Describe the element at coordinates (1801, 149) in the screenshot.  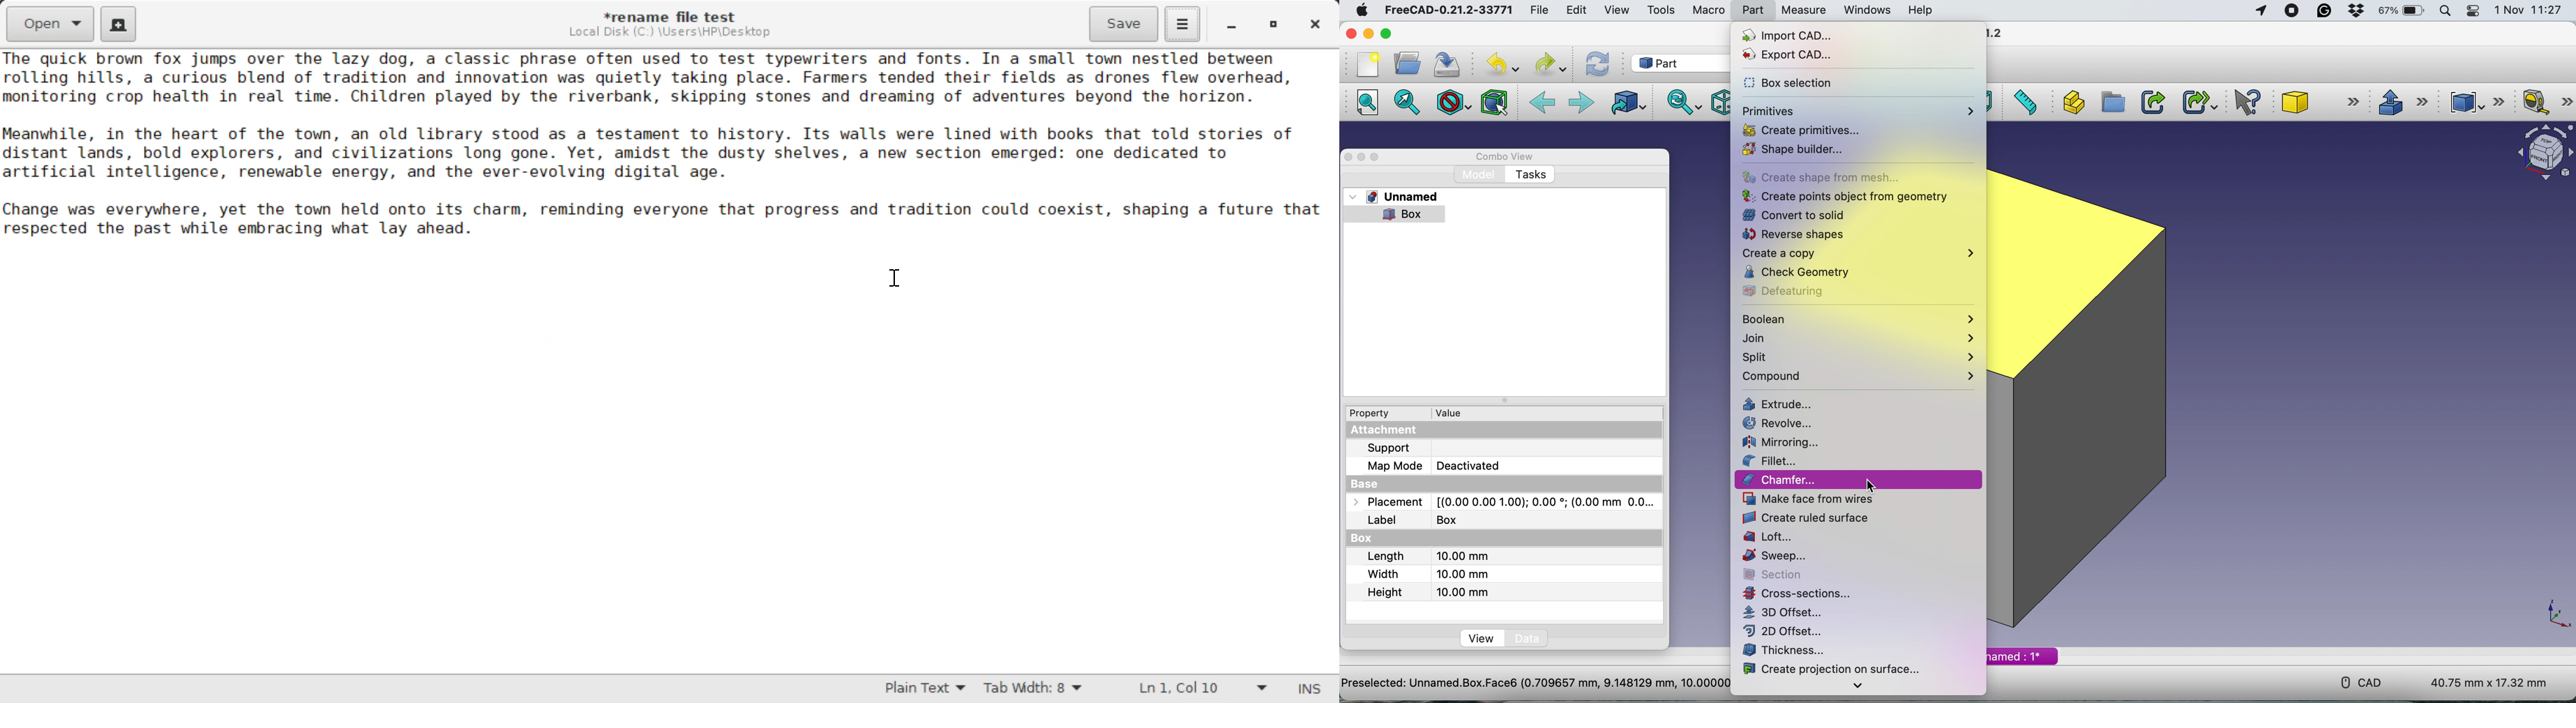
I see `shape builder` at that location.